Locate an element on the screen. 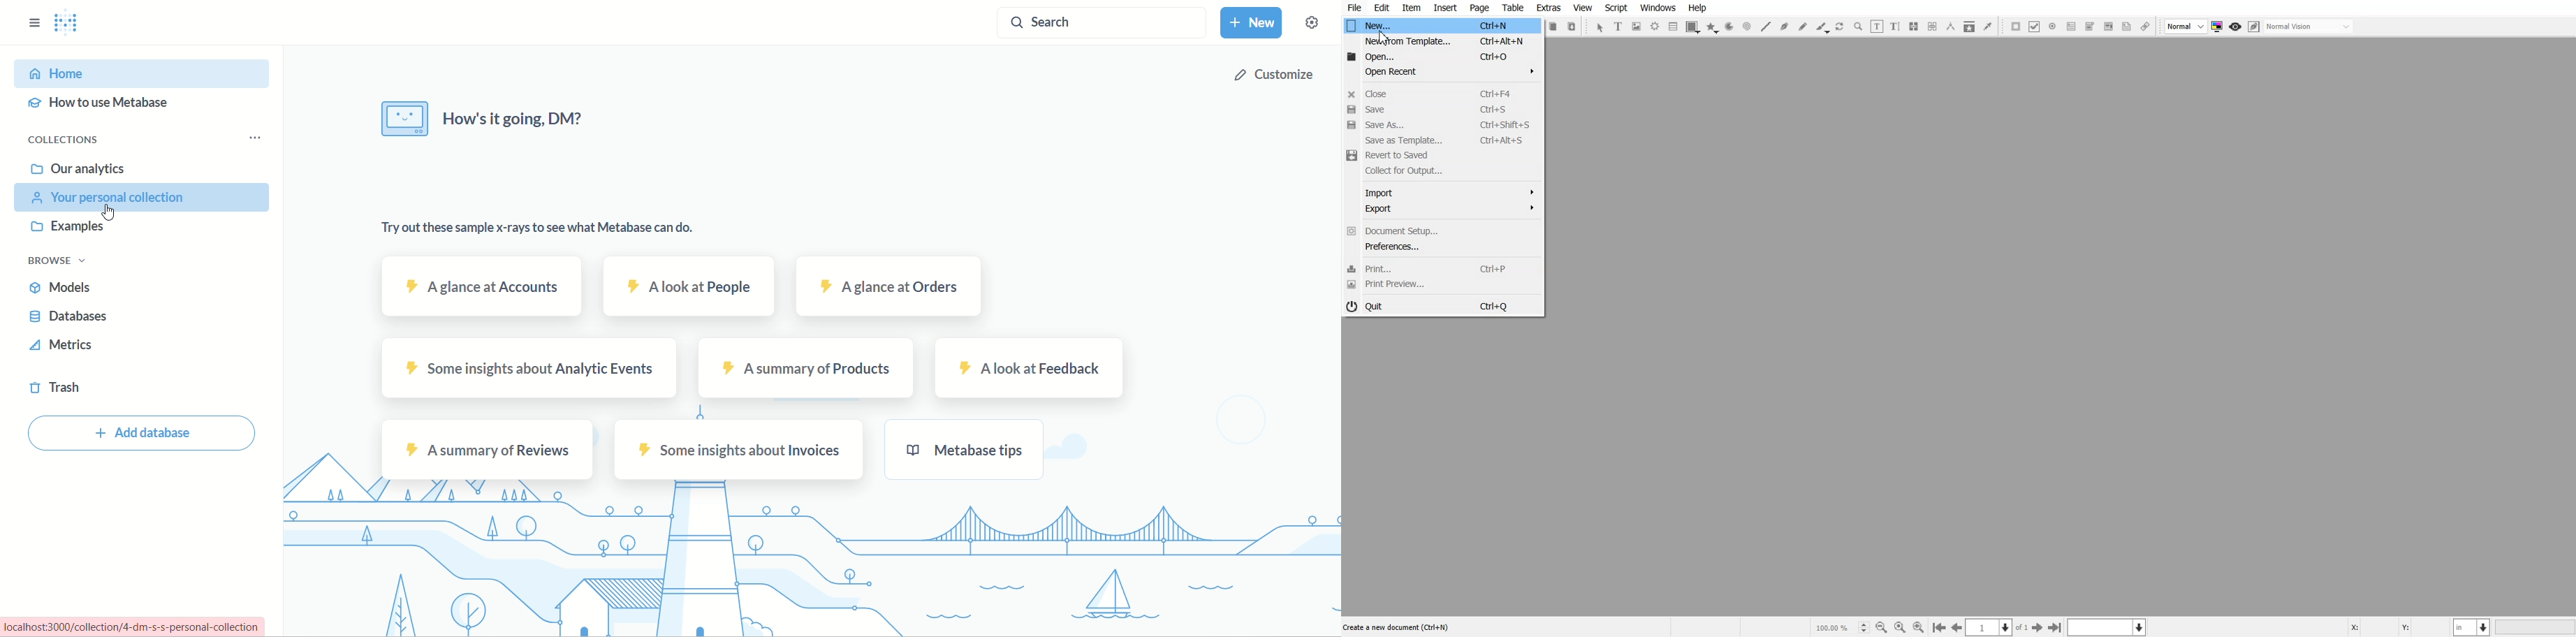 The image size is (2576, 644). Measurement is located at coordinates (1951, 26).